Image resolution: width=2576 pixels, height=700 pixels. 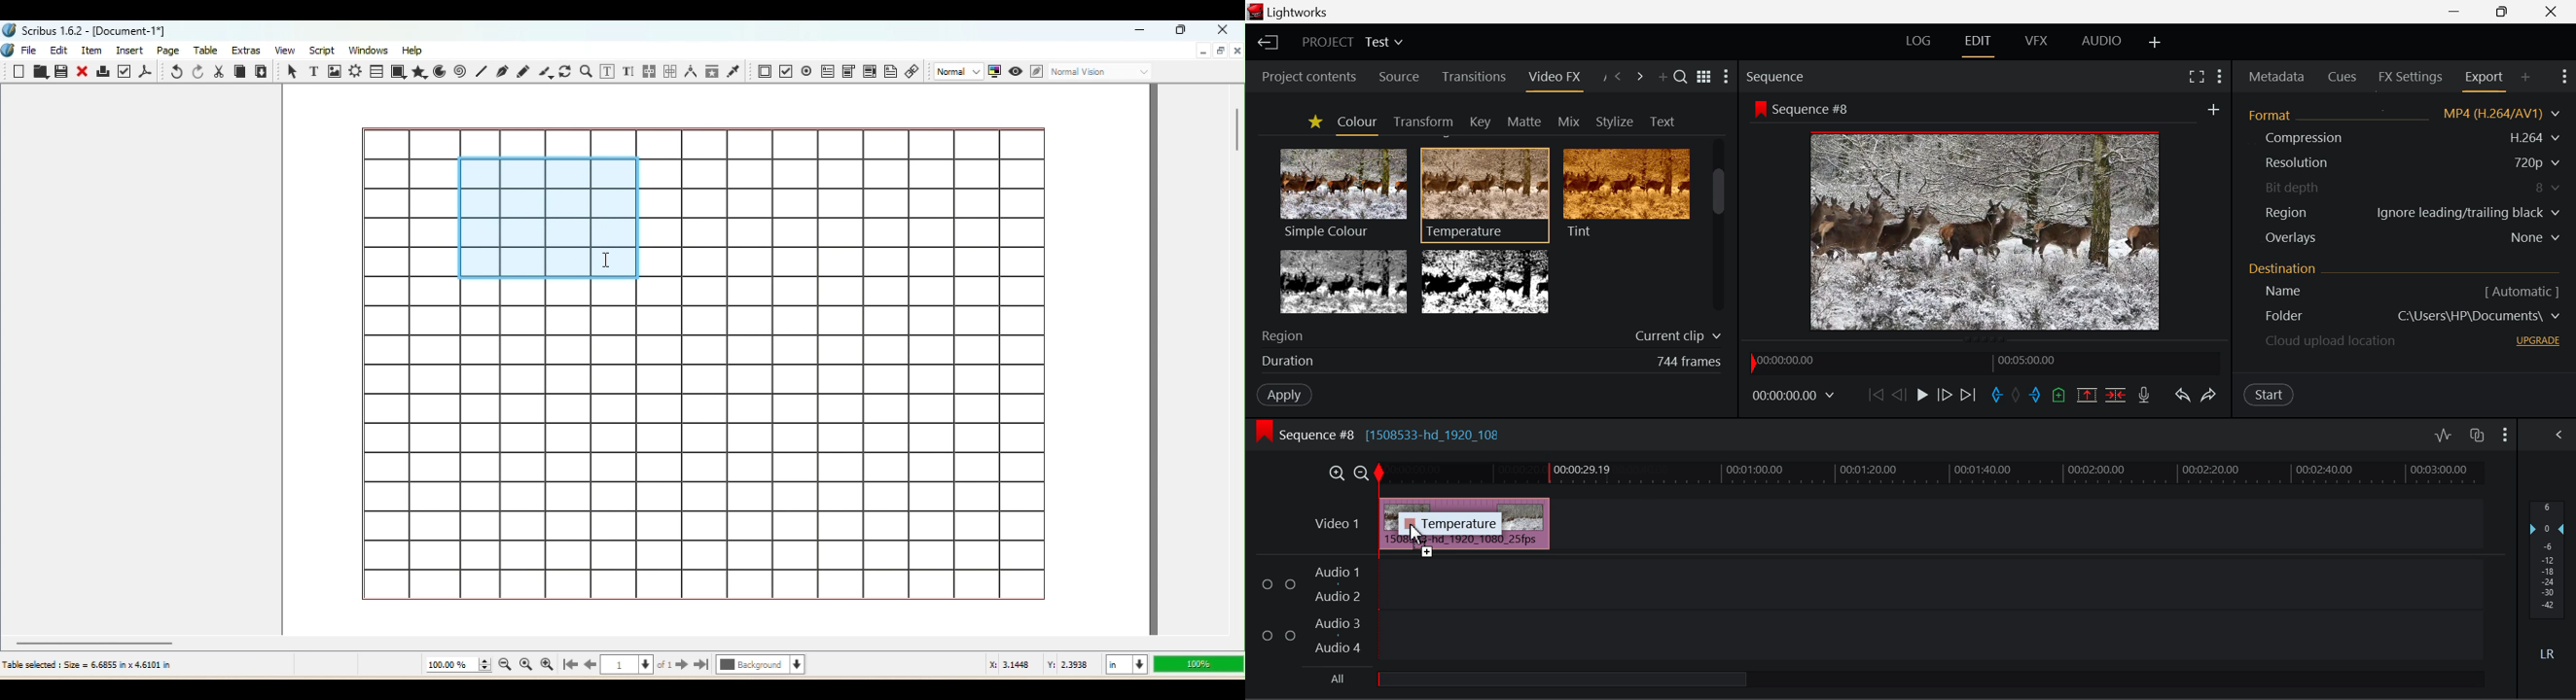 What do you see at coordinates (2455, 10) in the screenshot?
I see `Restore Down` at bounding box center [2455, 10].